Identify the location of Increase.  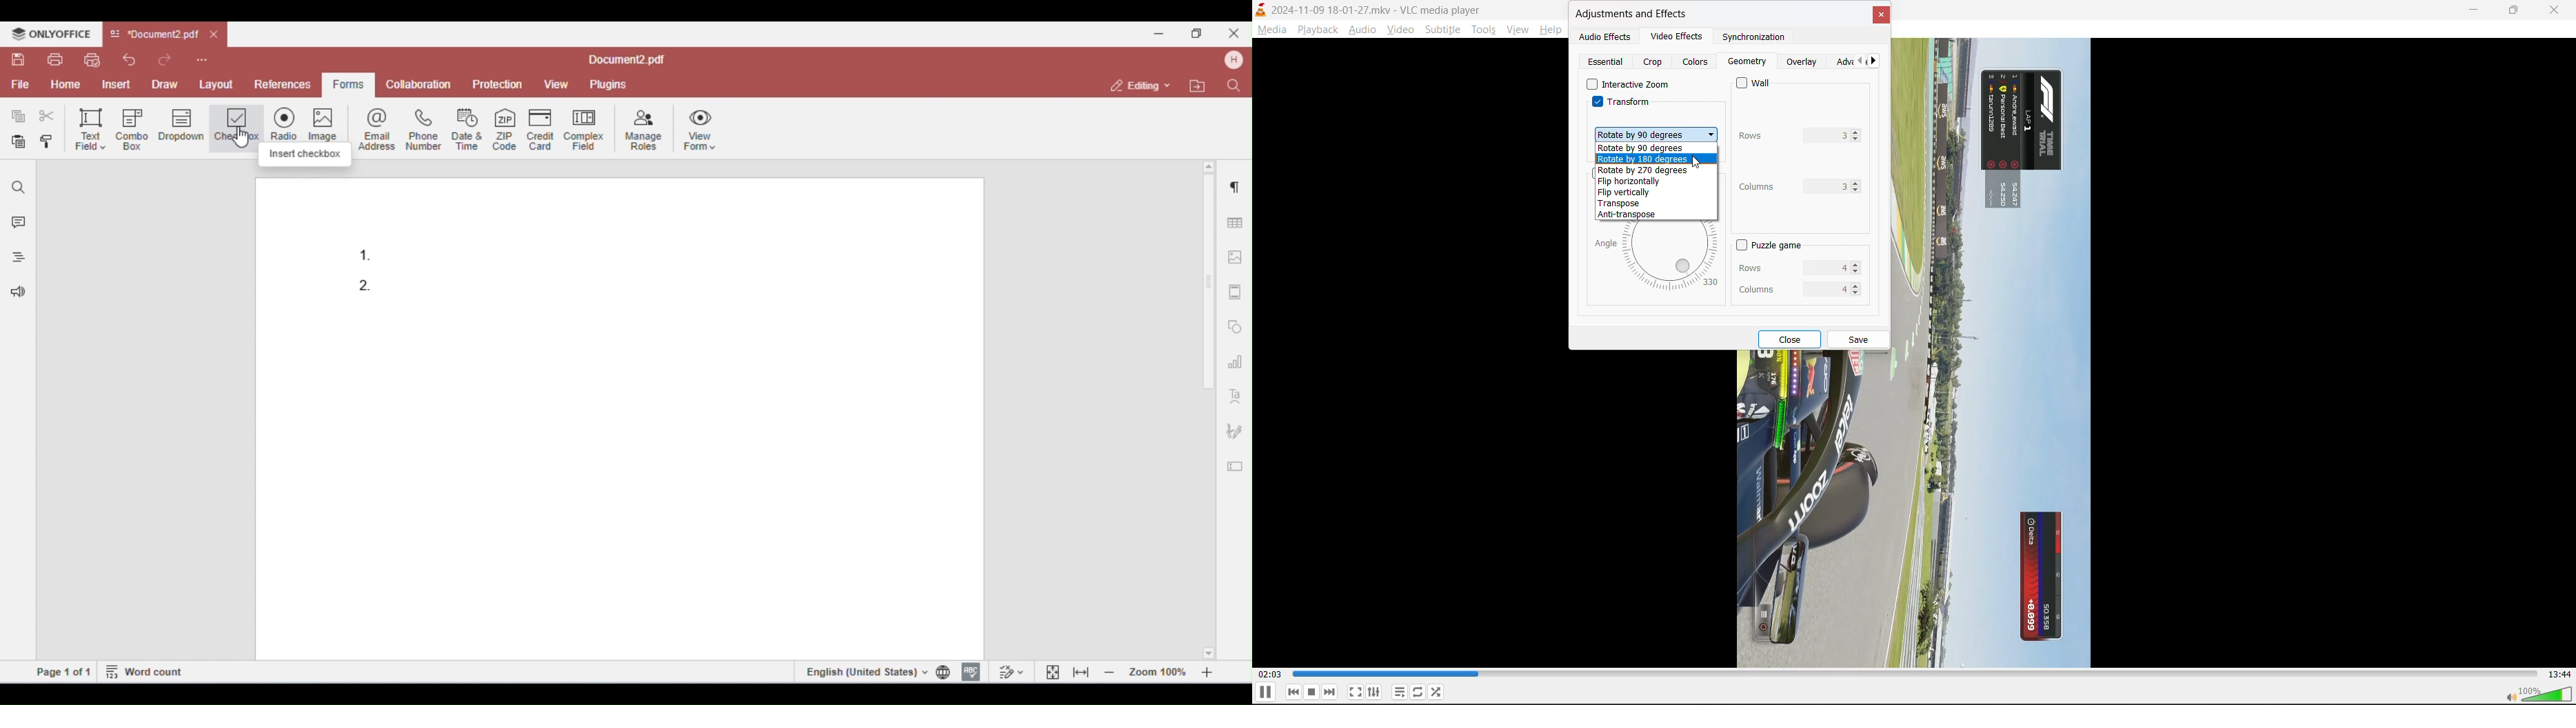
(1855, 264).